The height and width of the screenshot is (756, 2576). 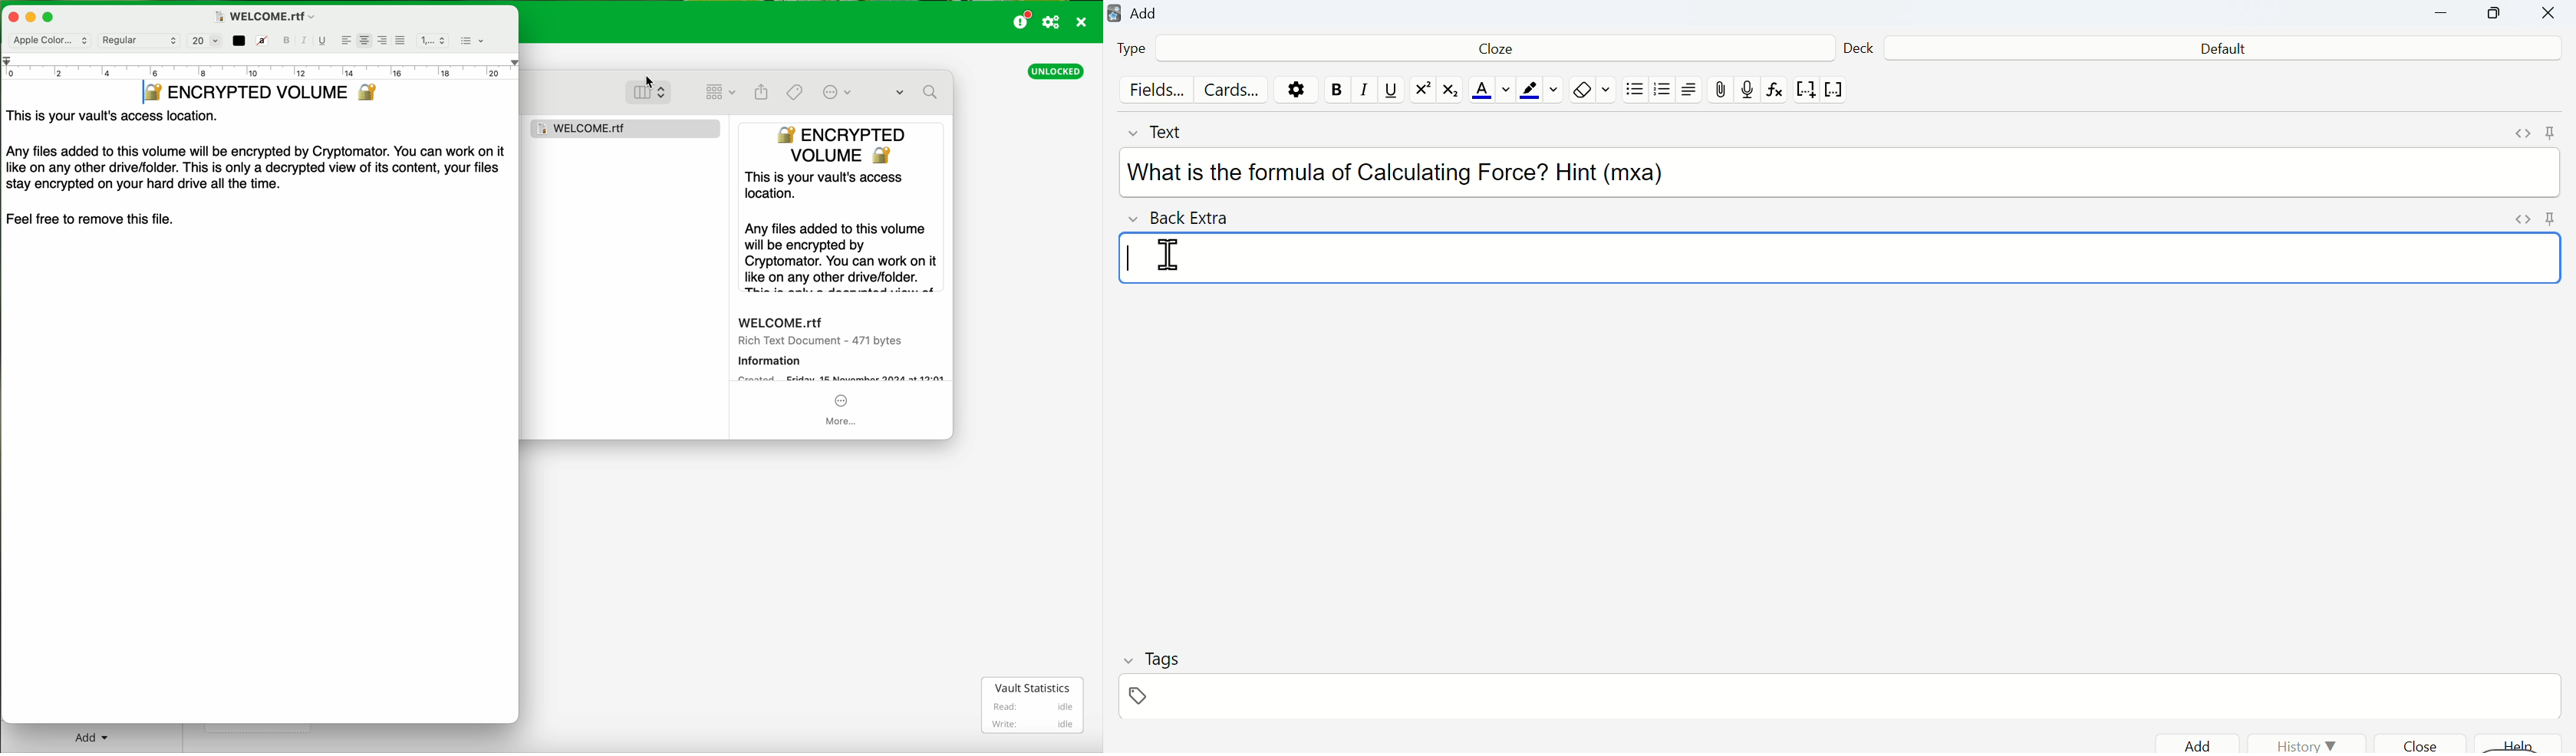 What do you see at coordinates (1859, 45) in the screenshot?
I see `Deck` at bounding box center [1859, 45].